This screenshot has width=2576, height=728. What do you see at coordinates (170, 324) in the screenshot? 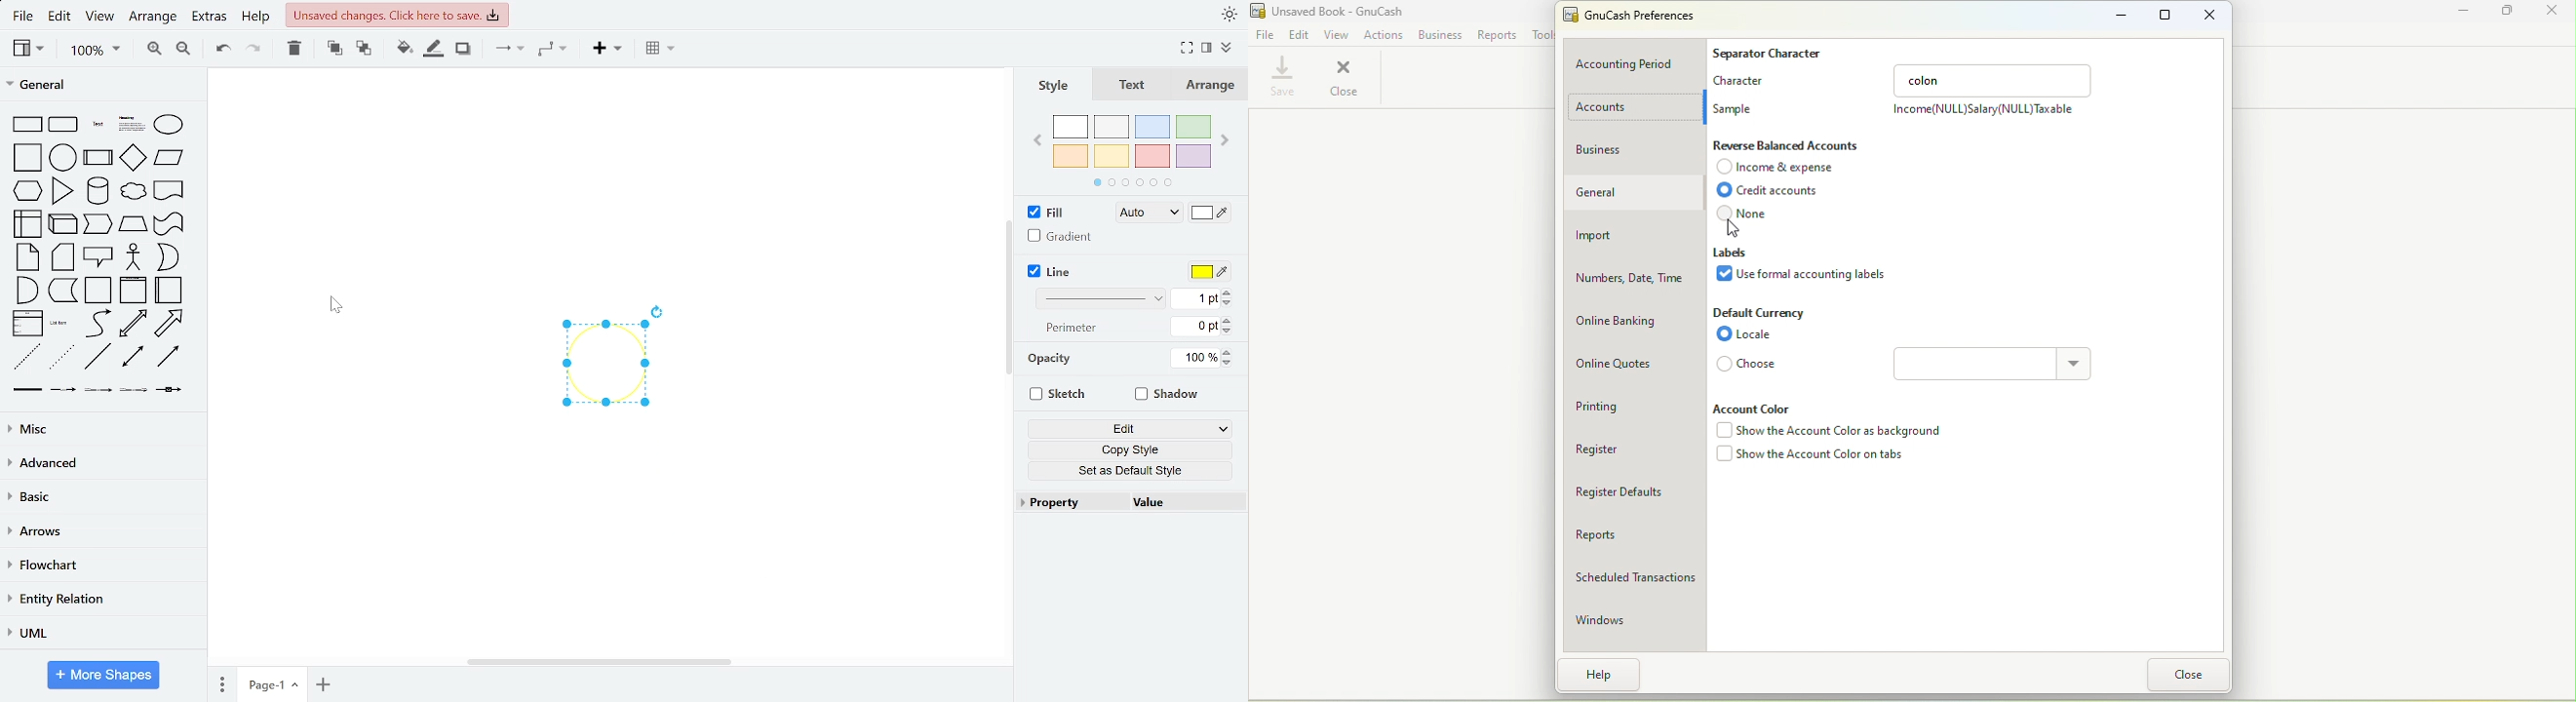
I see `arrow` at bounding box center [170, 324].